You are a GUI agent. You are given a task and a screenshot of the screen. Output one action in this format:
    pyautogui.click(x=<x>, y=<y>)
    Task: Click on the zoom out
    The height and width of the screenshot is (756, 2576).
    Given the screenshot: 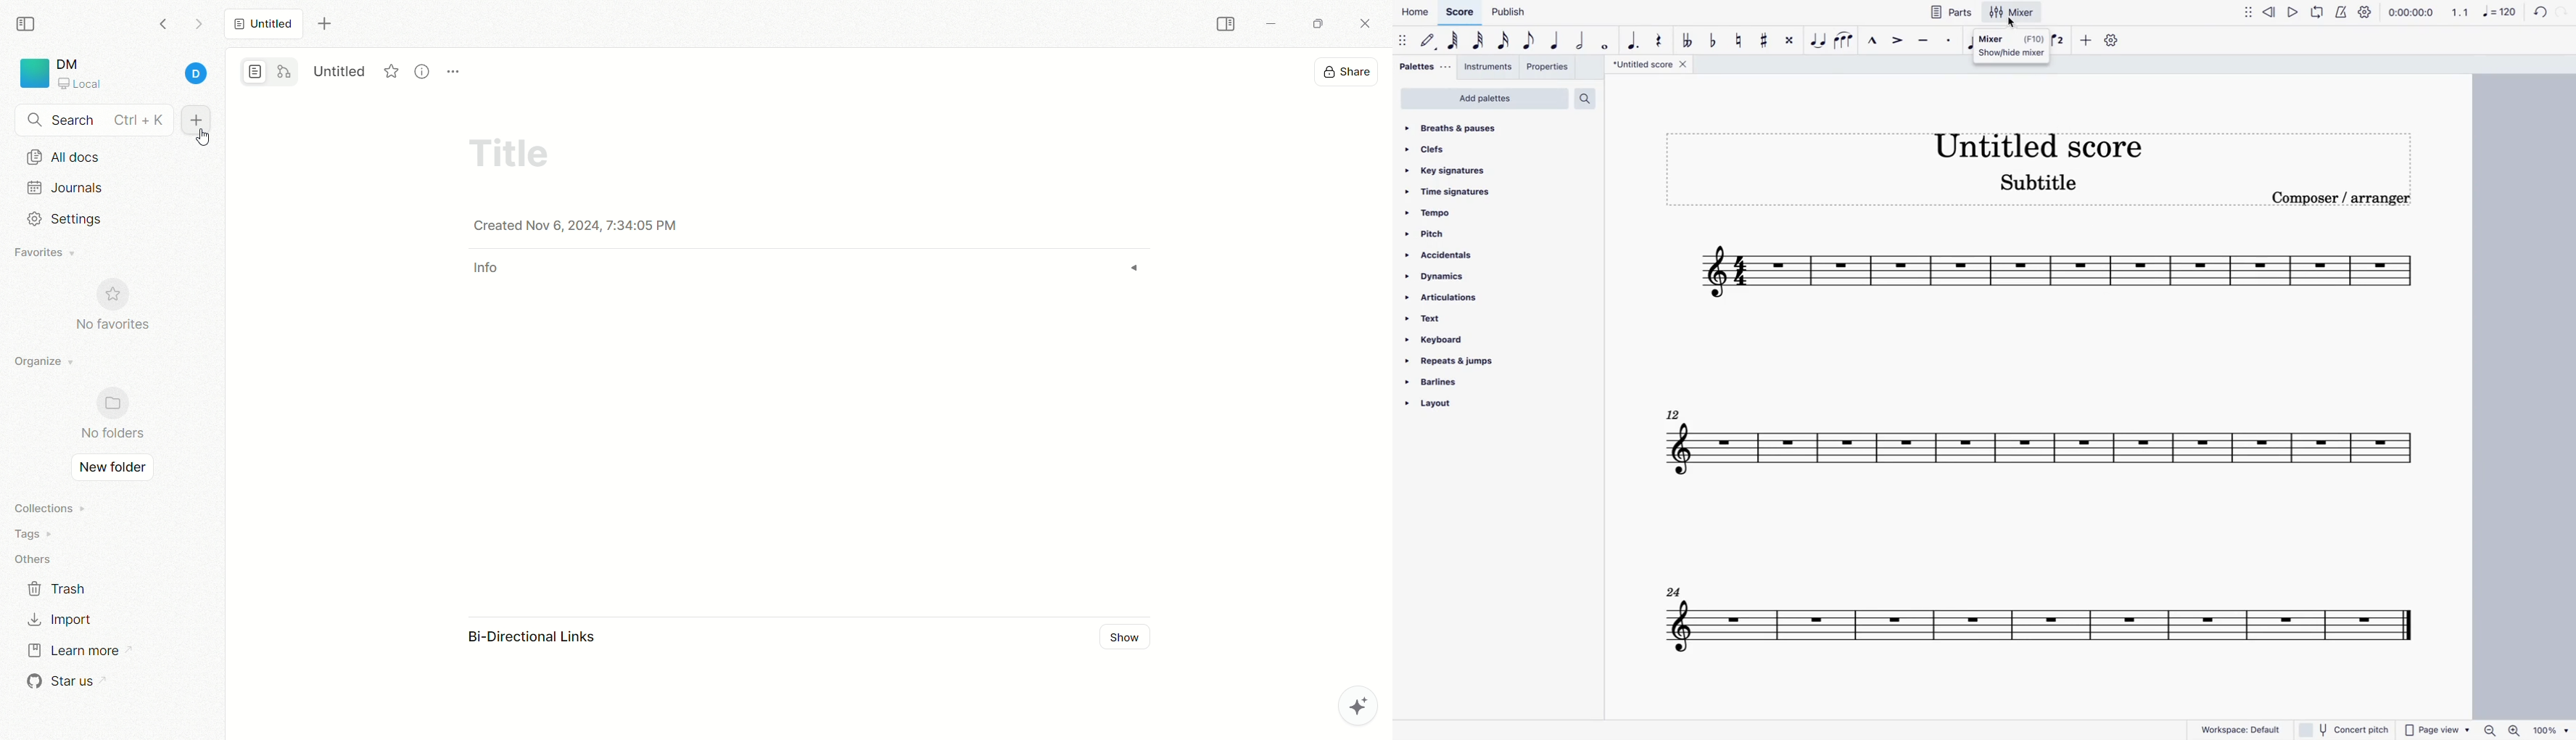 What is the action you would take?
    pyautogui.click(x=2492, y=729)
    